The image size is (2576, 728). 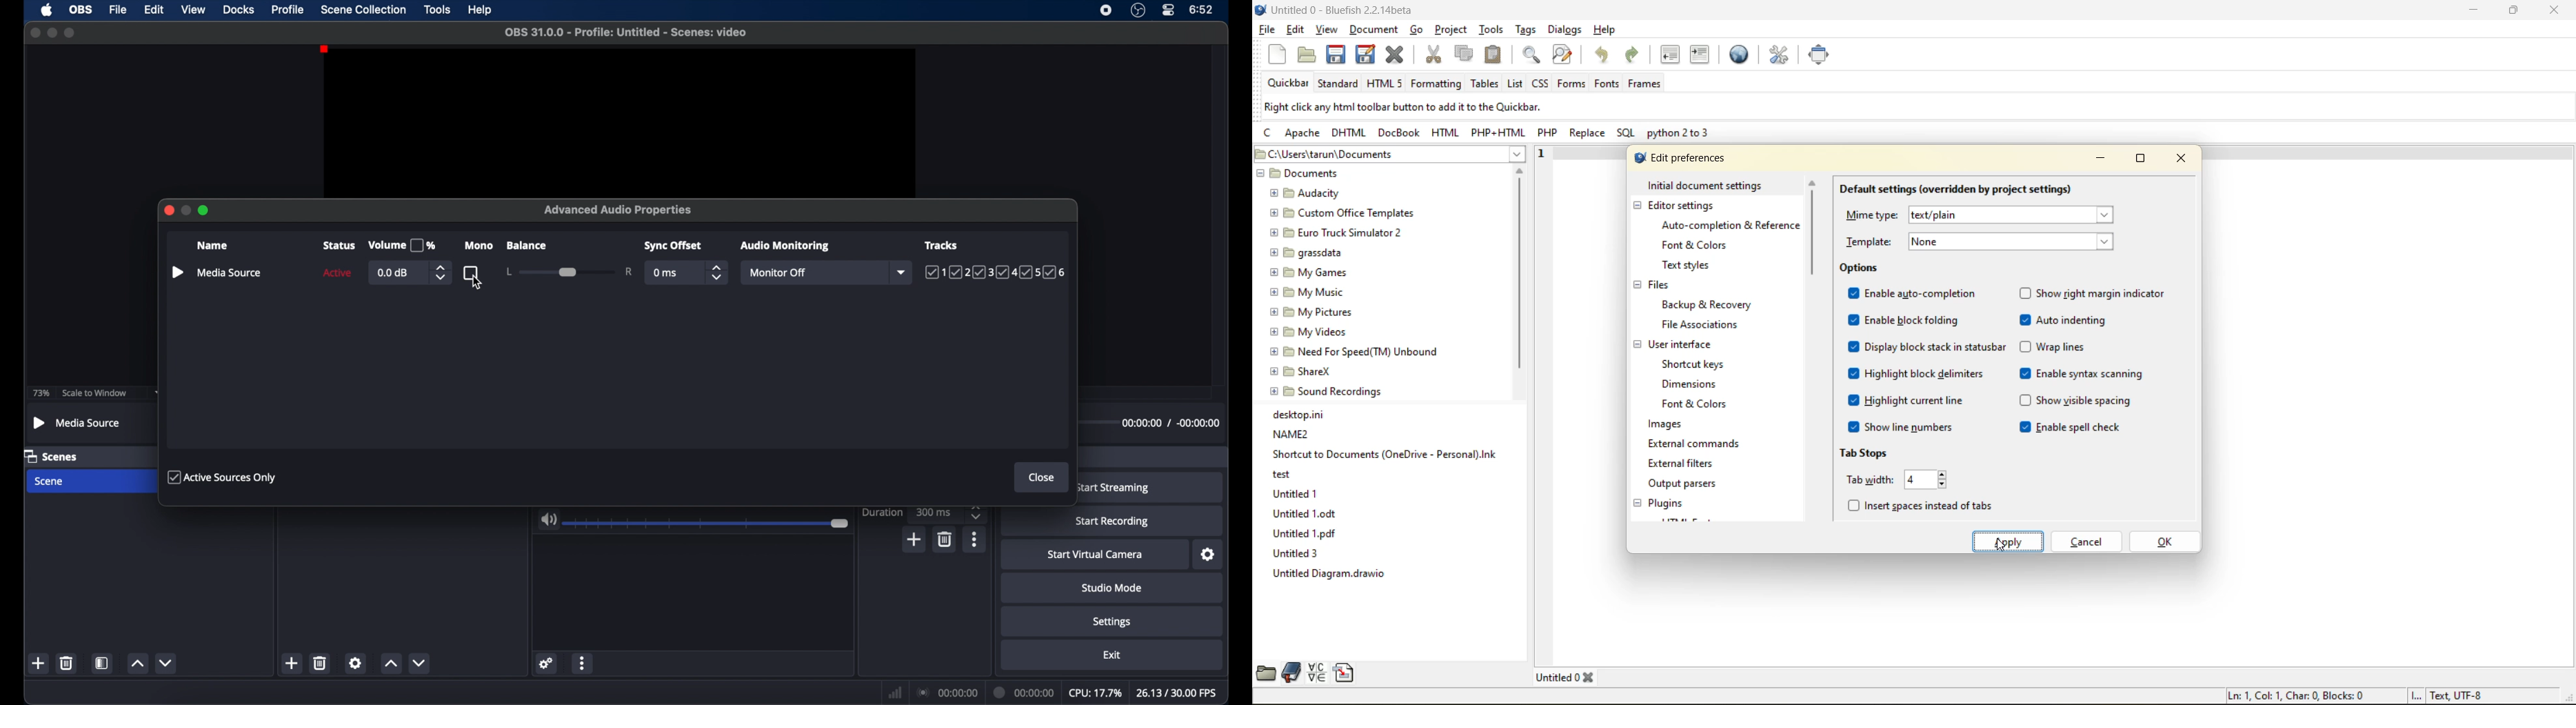 What do you see at coordinates (2513, 12) in the screenshot?
I see `maximize` at bounding box center [2513, 12].